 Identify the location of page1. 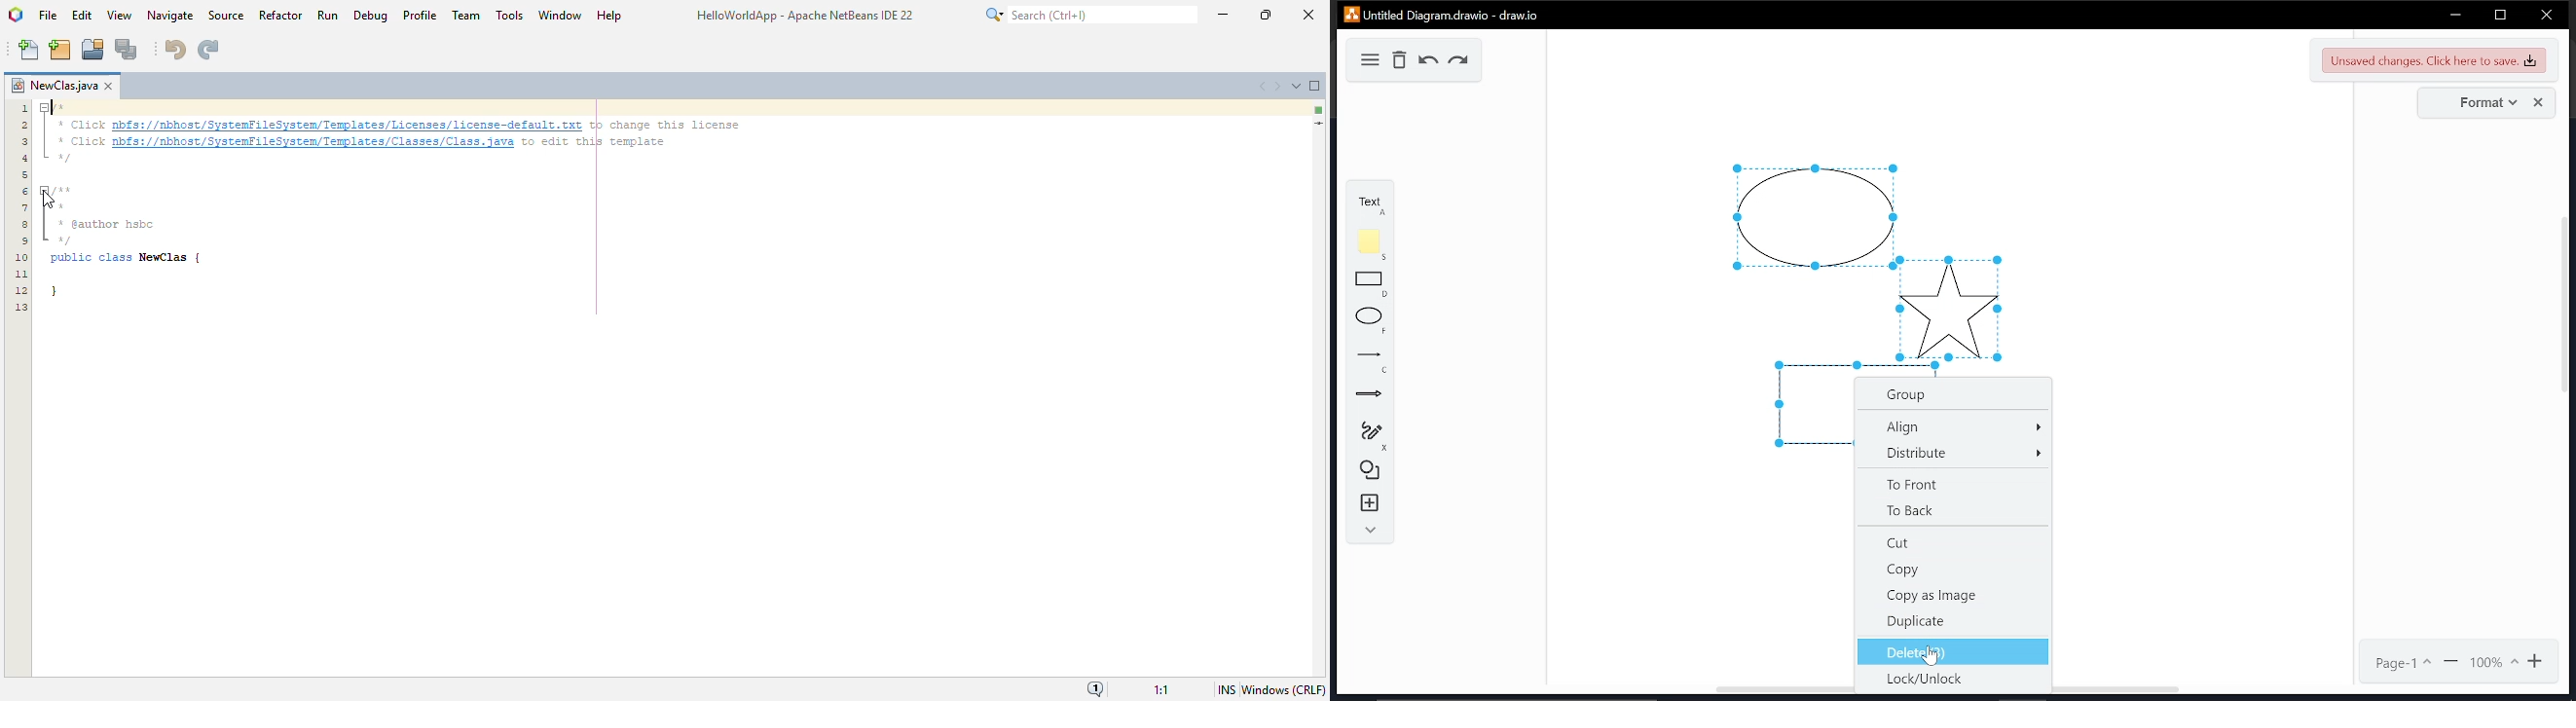
(2404, 663).